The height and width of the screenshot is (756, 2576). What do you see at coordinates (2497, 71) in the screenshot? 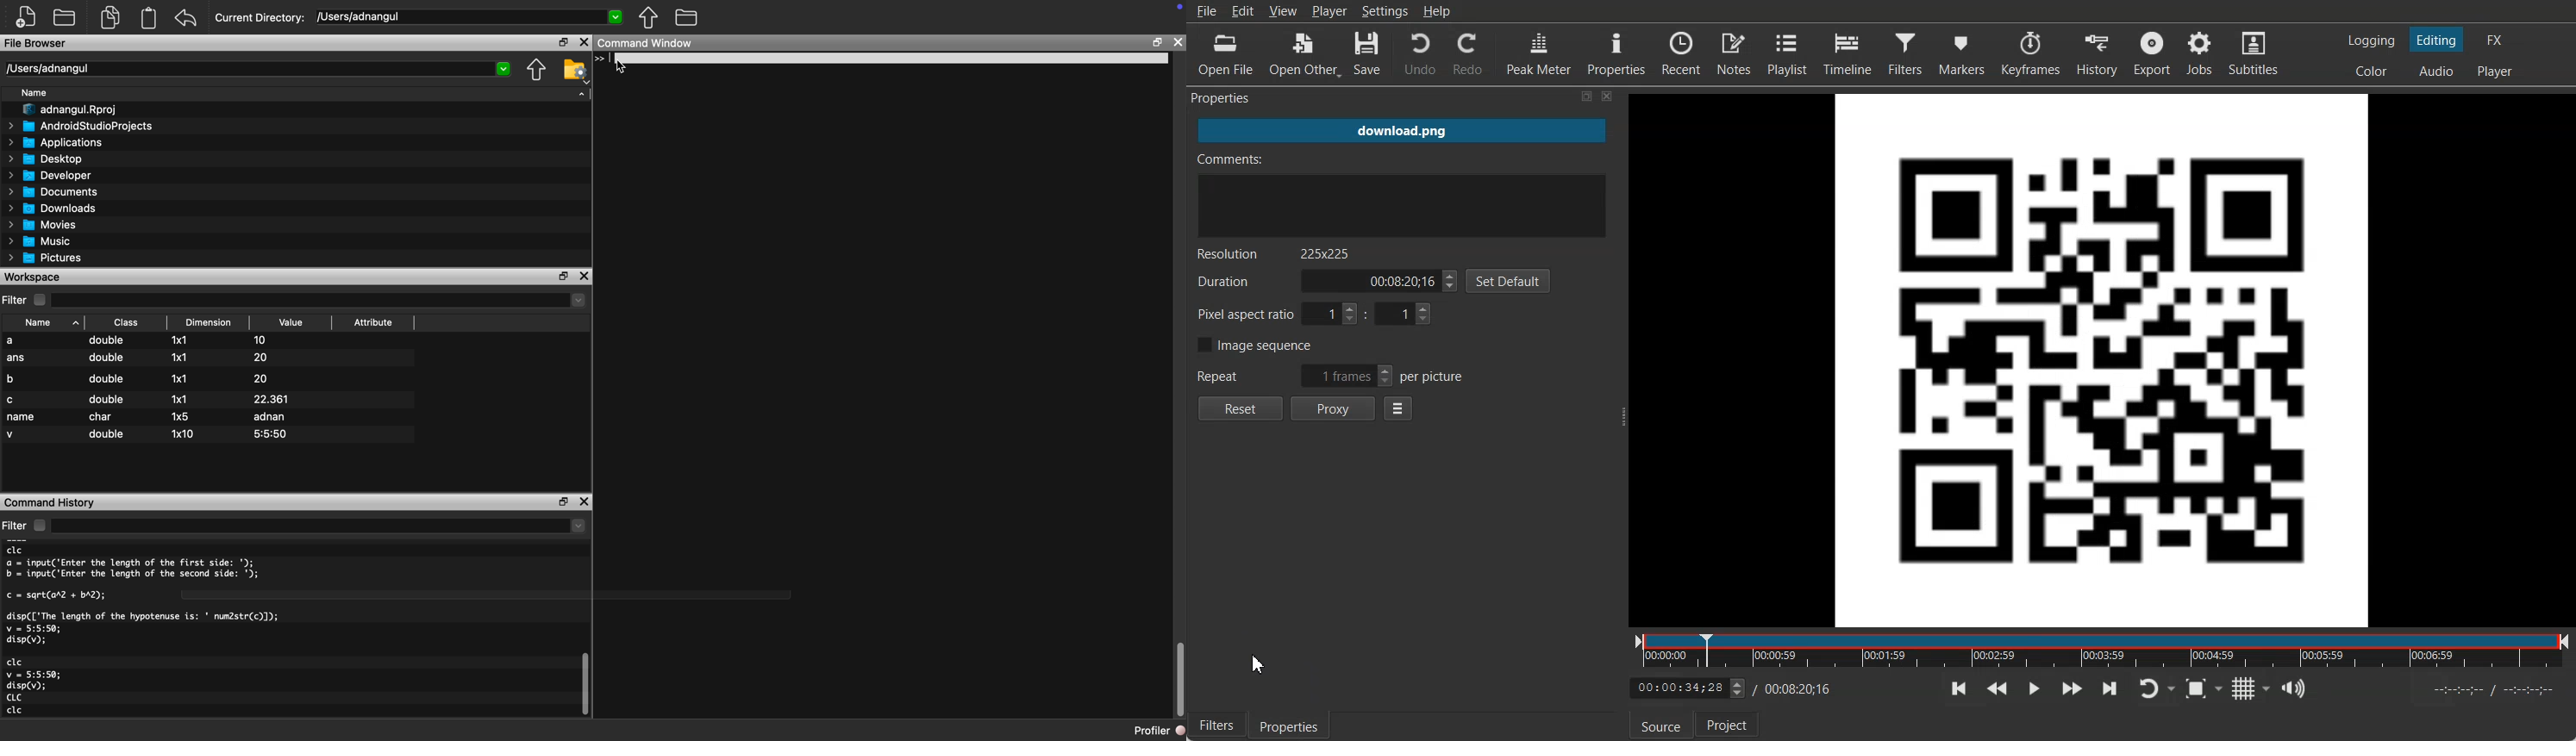
I see `Switch to Player one layout` at bounding box center [2497, 71].